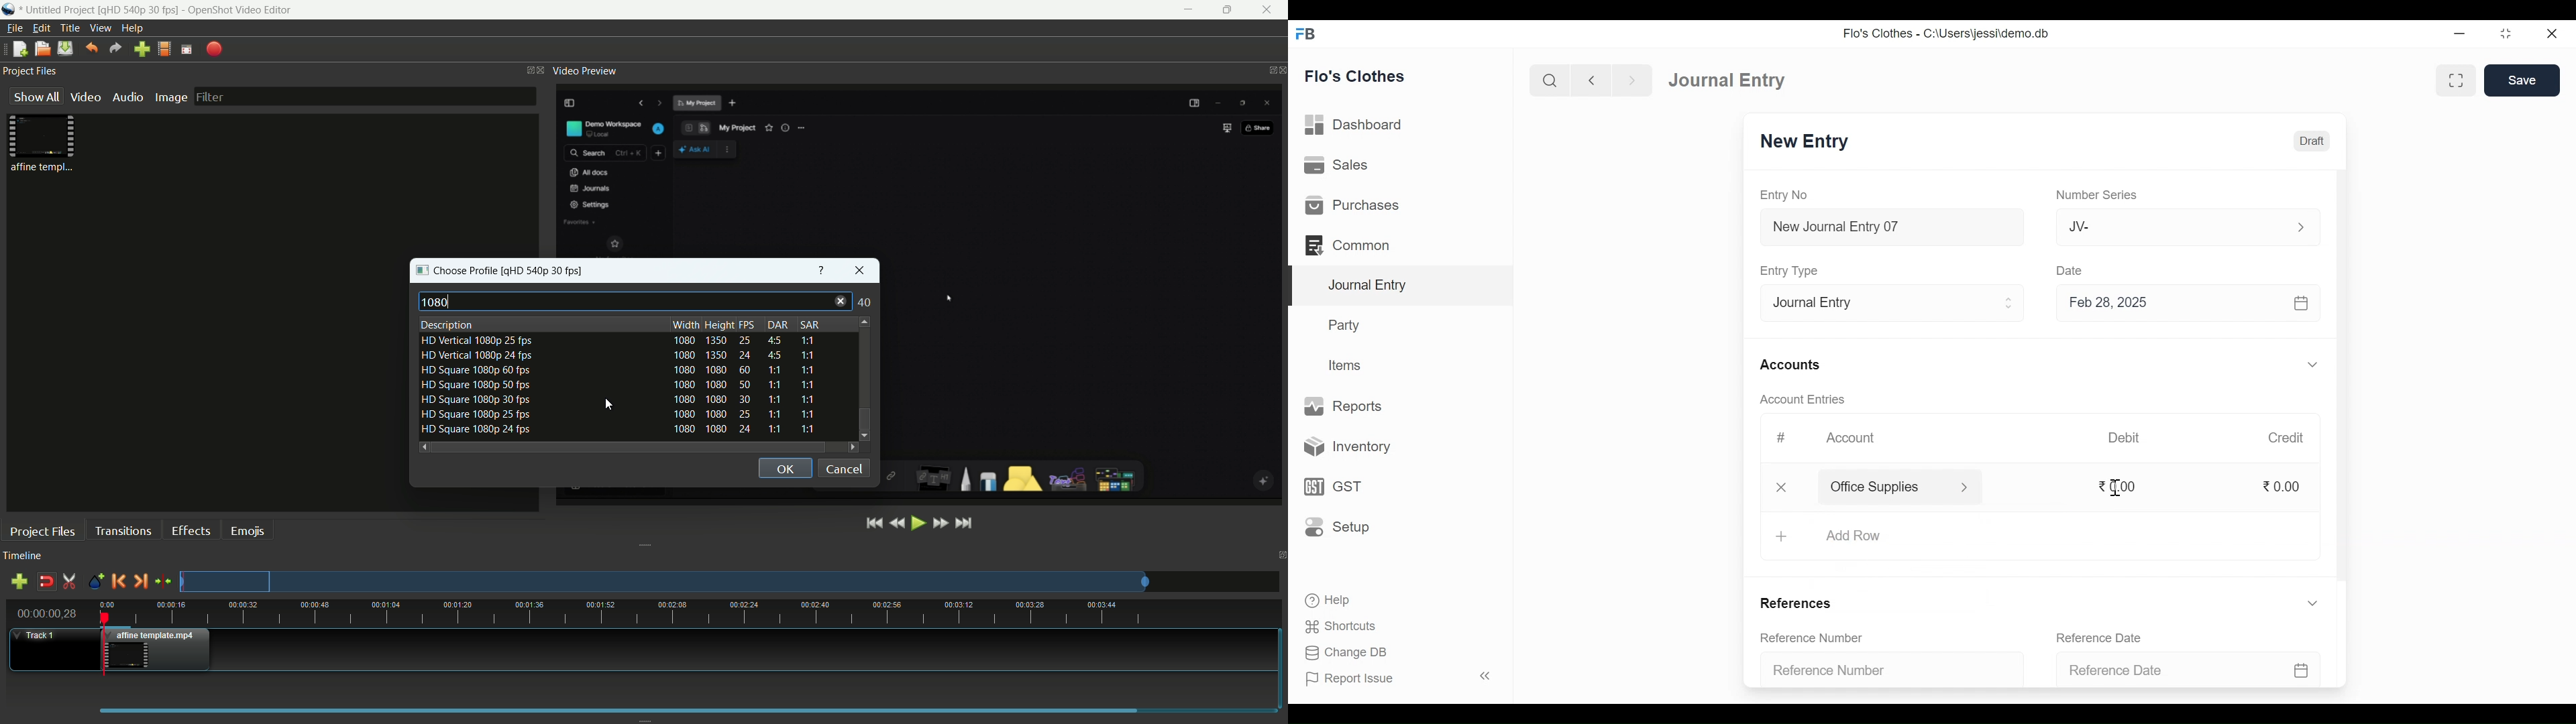 The height and width of the screenshot is (728, 2576). What do you see at coordinates (2183, 670) in the screenshot?
I see `Reference Date` at bounding box center [2183, 670].